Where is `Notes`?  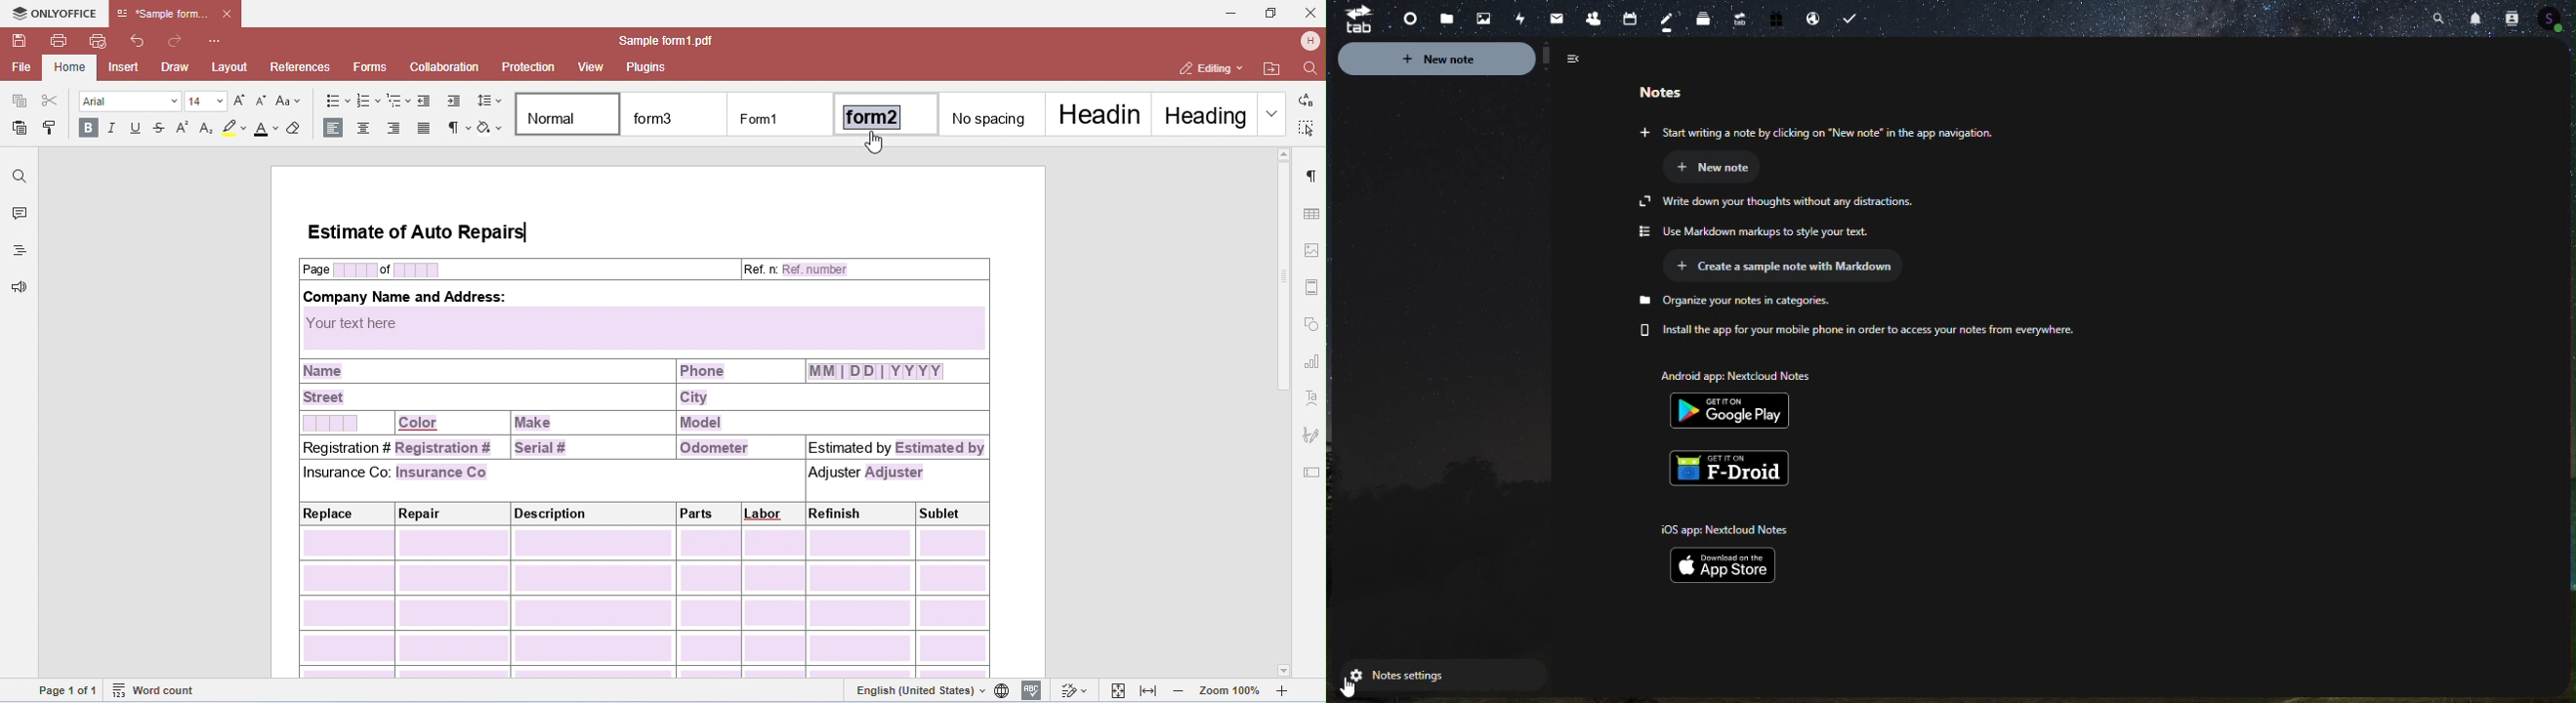
Notes is located at coordinates (1680, 89).